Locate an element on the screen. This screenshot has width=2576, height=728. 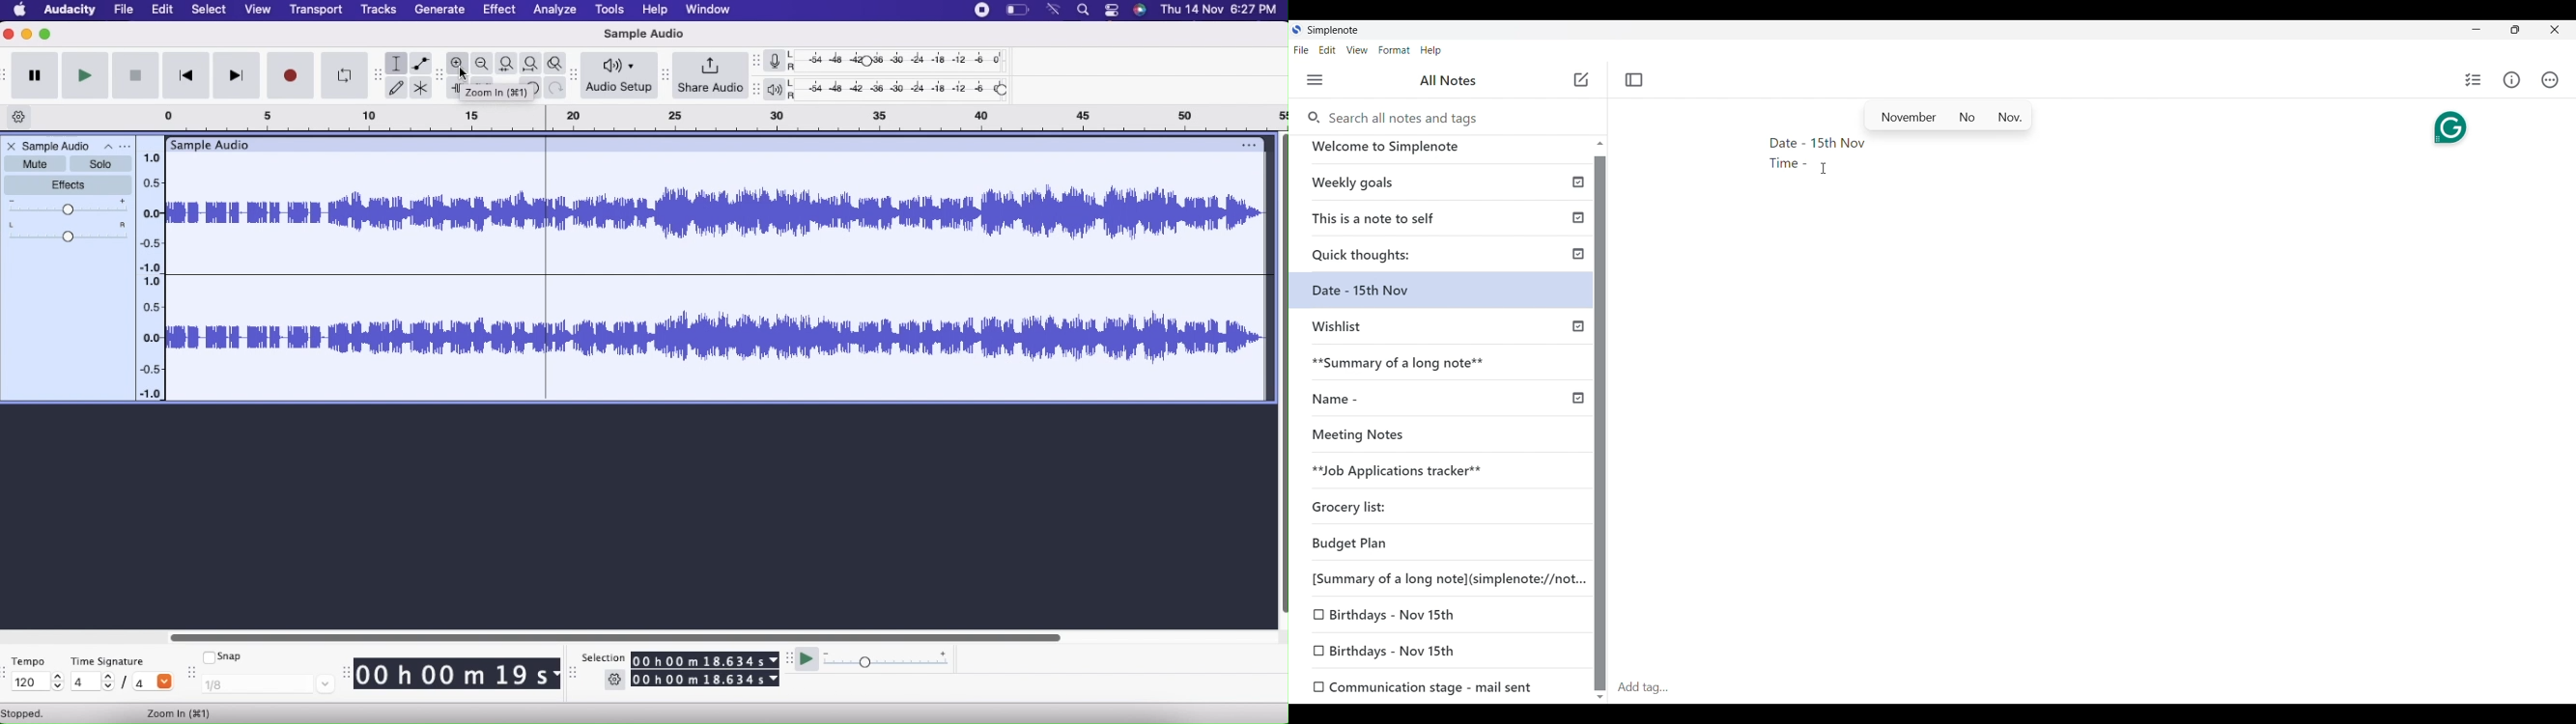
Published note indicated by check icon is located at coordinates (1445, 404).